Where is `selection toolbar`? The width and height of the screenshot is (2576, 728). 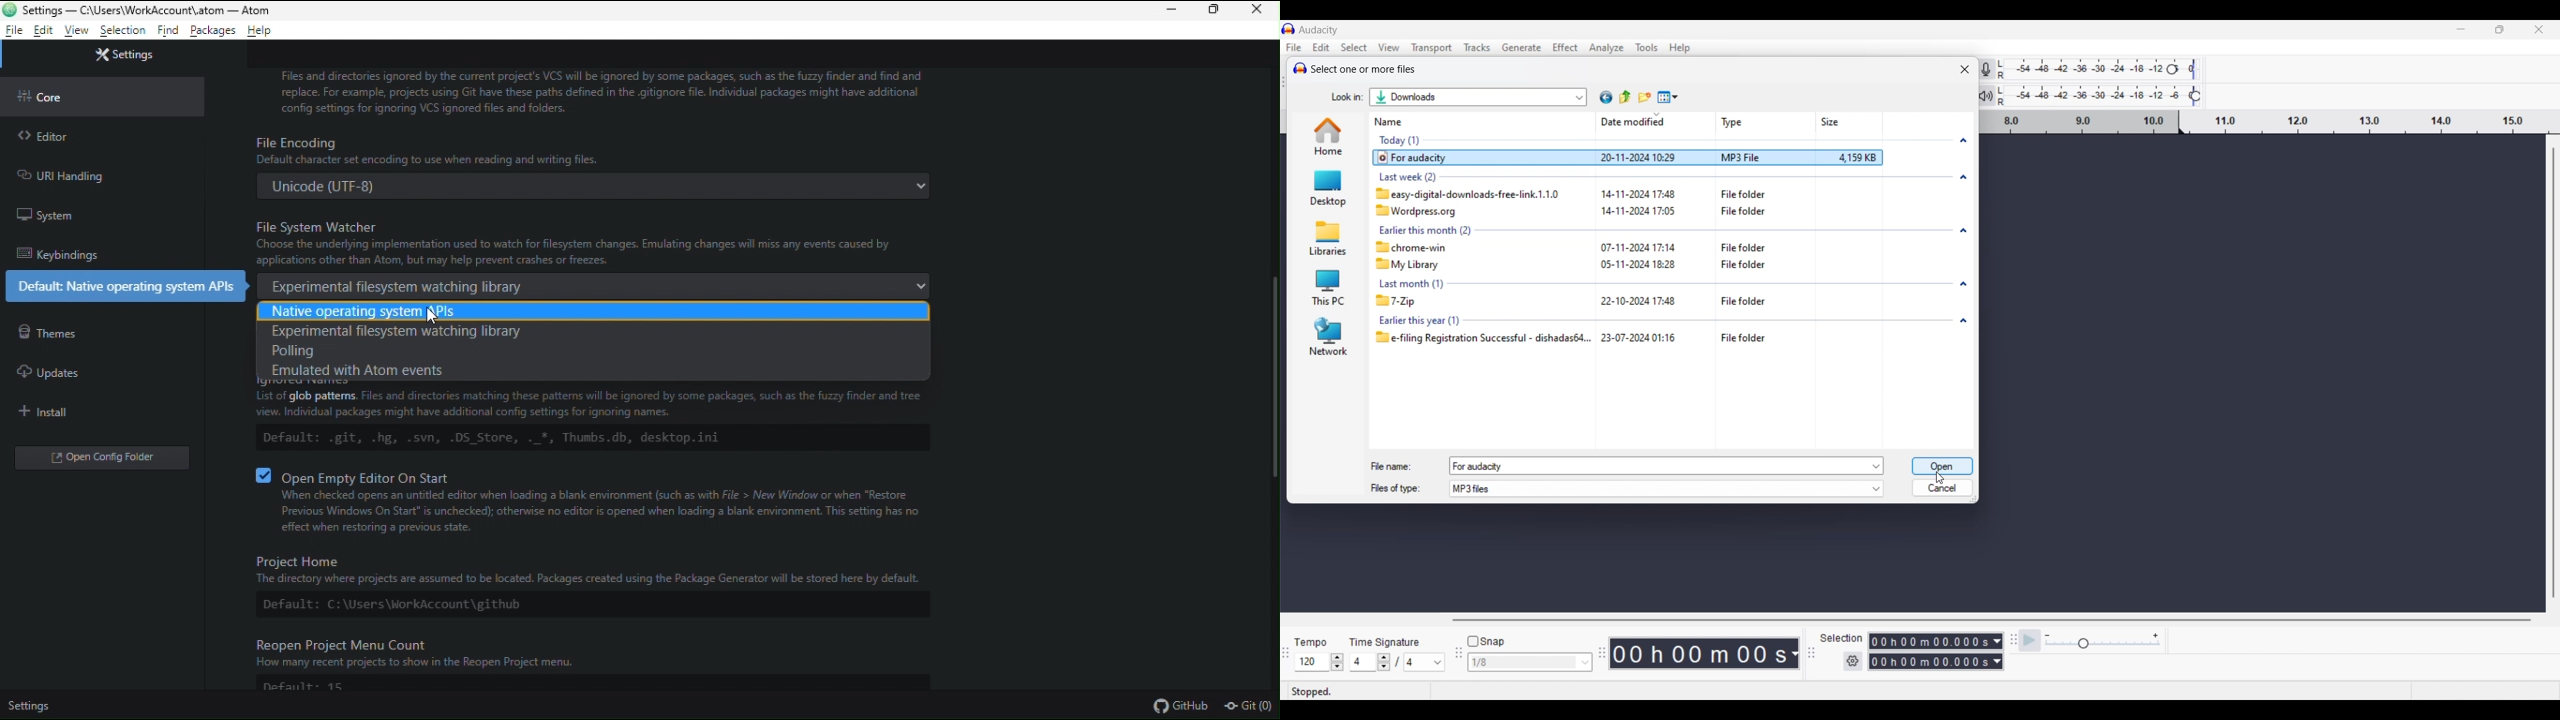 selection toolbar is located at coordinates (1808, 653).